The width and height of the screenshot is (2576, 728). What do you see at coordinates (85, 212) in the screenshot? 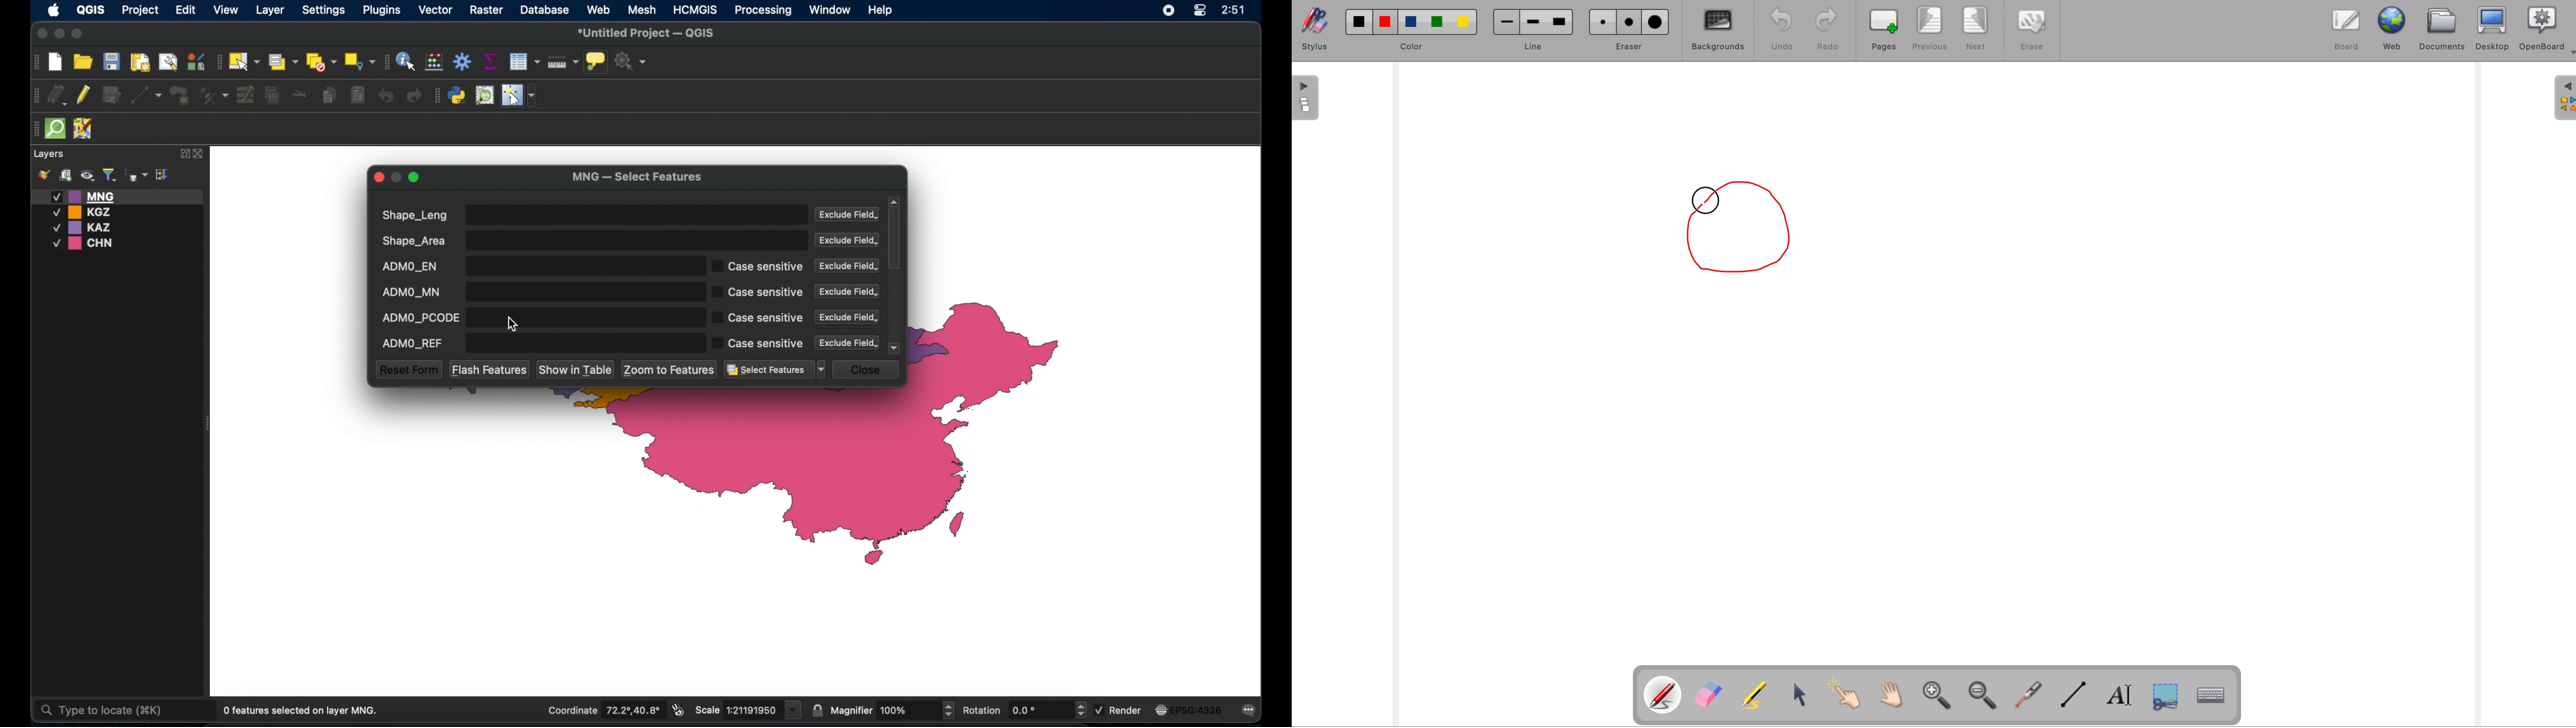
I see `KGZ` at bounding box center [85, 212].